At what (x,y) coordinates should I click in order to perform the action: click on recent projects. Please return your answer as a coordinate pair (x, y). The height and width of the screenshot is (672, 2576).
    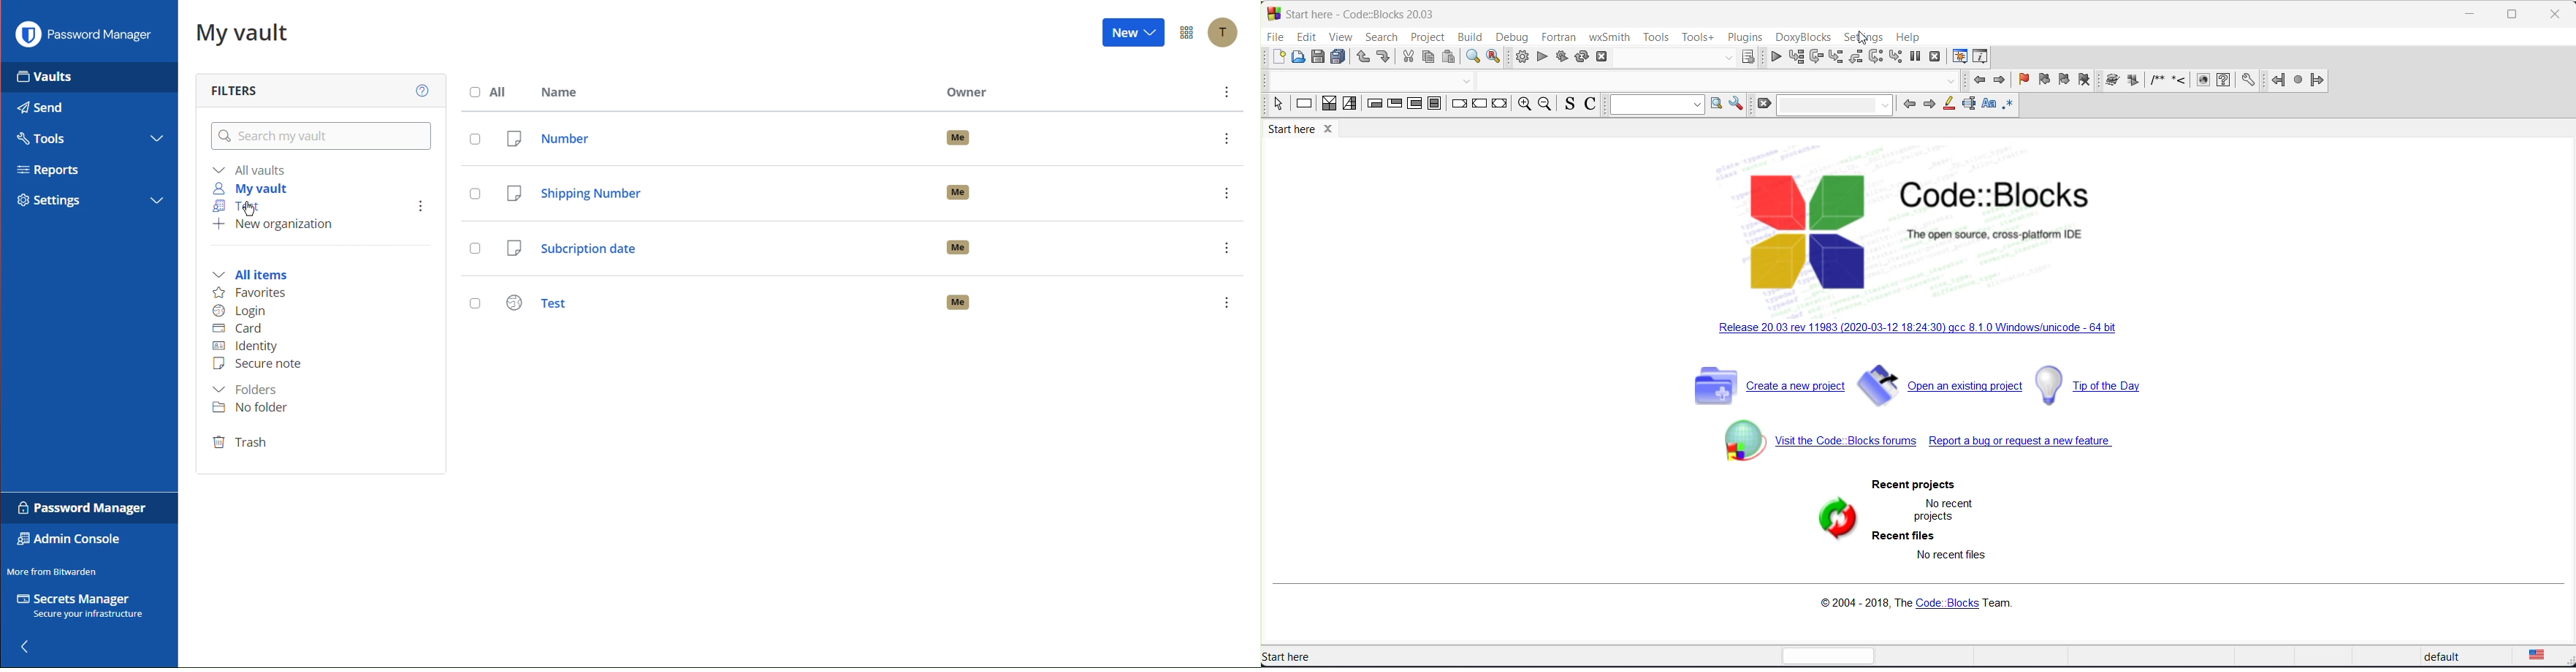
    Looking at the image, I should click on (1914, 485).